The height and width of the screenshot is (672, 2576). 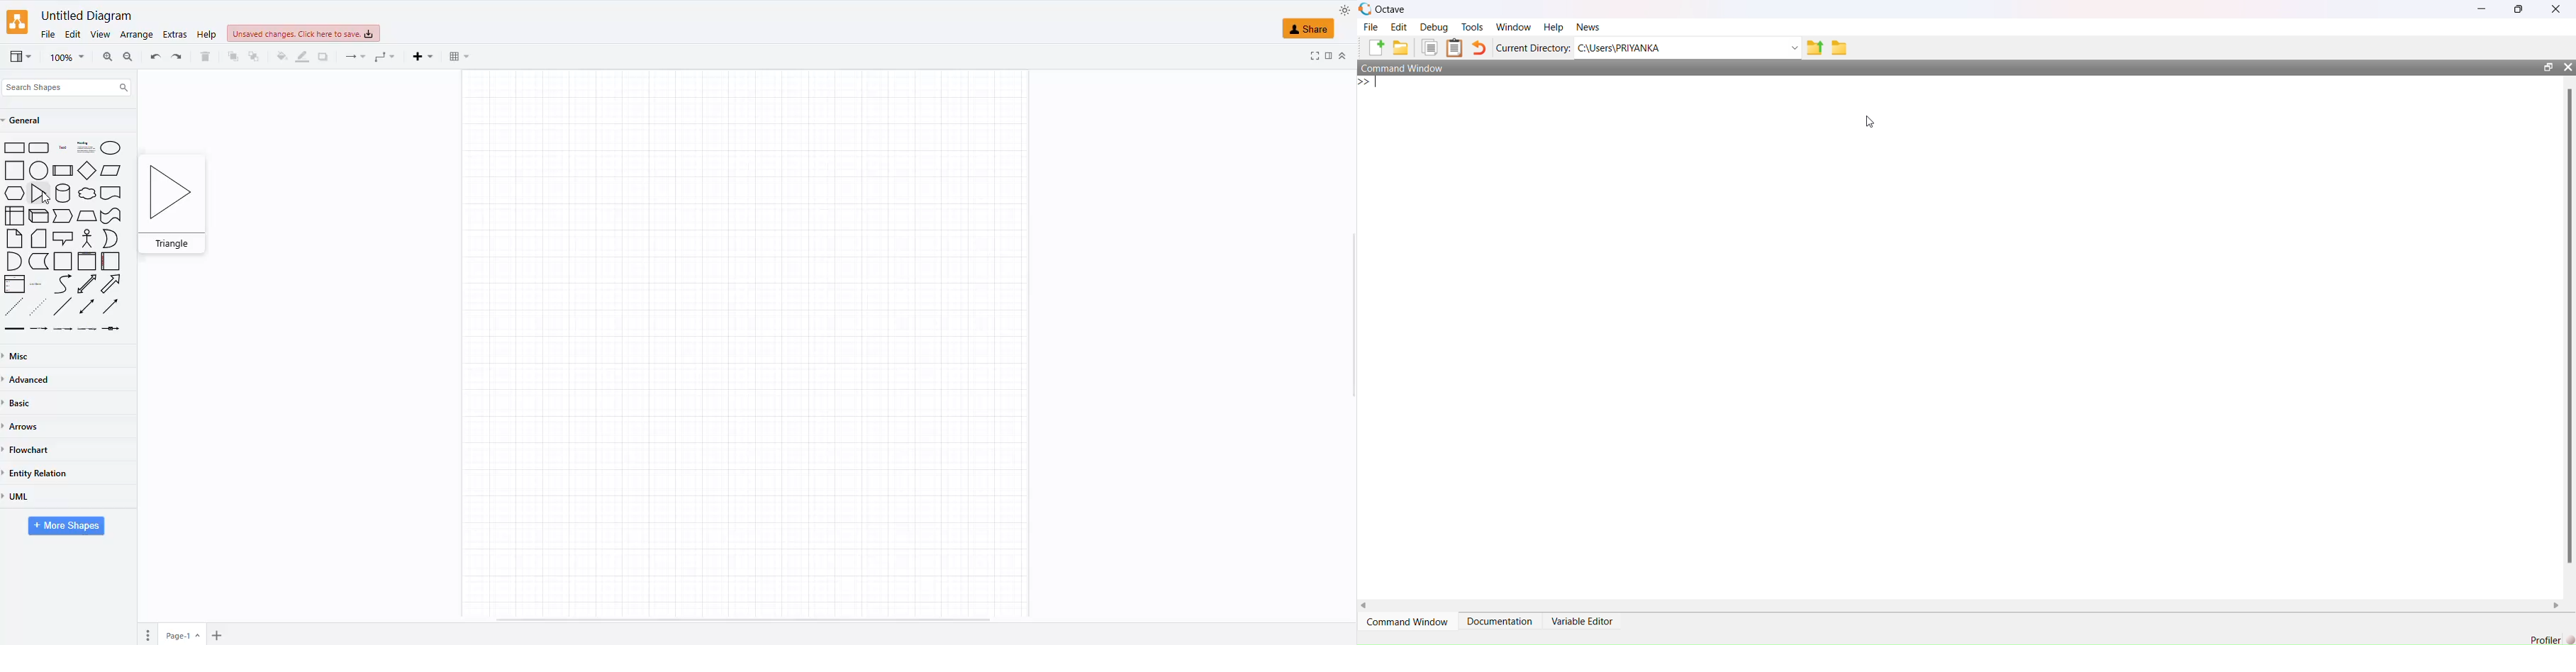 What do you see at coordinates (136, 33) in the screenshot?
I see `arrange` at bounding box center [136, 33].